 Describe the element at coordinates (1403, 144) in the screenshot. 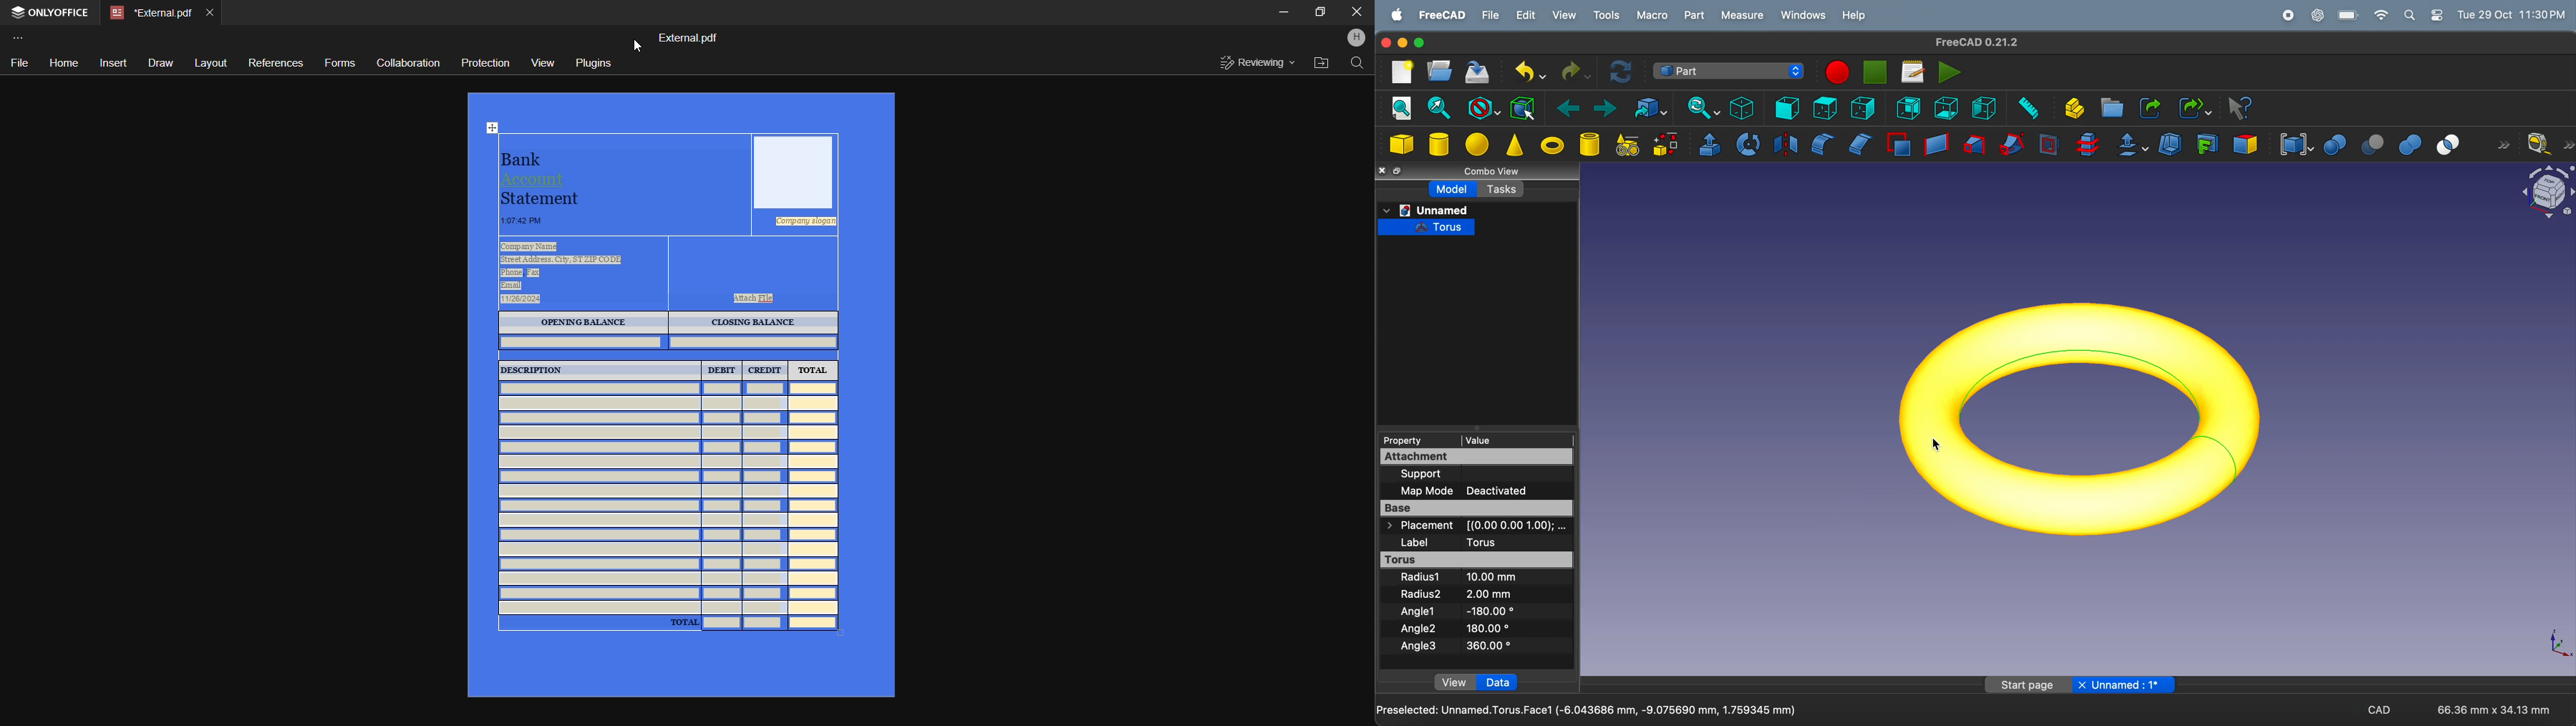

I see `cube` at that location.